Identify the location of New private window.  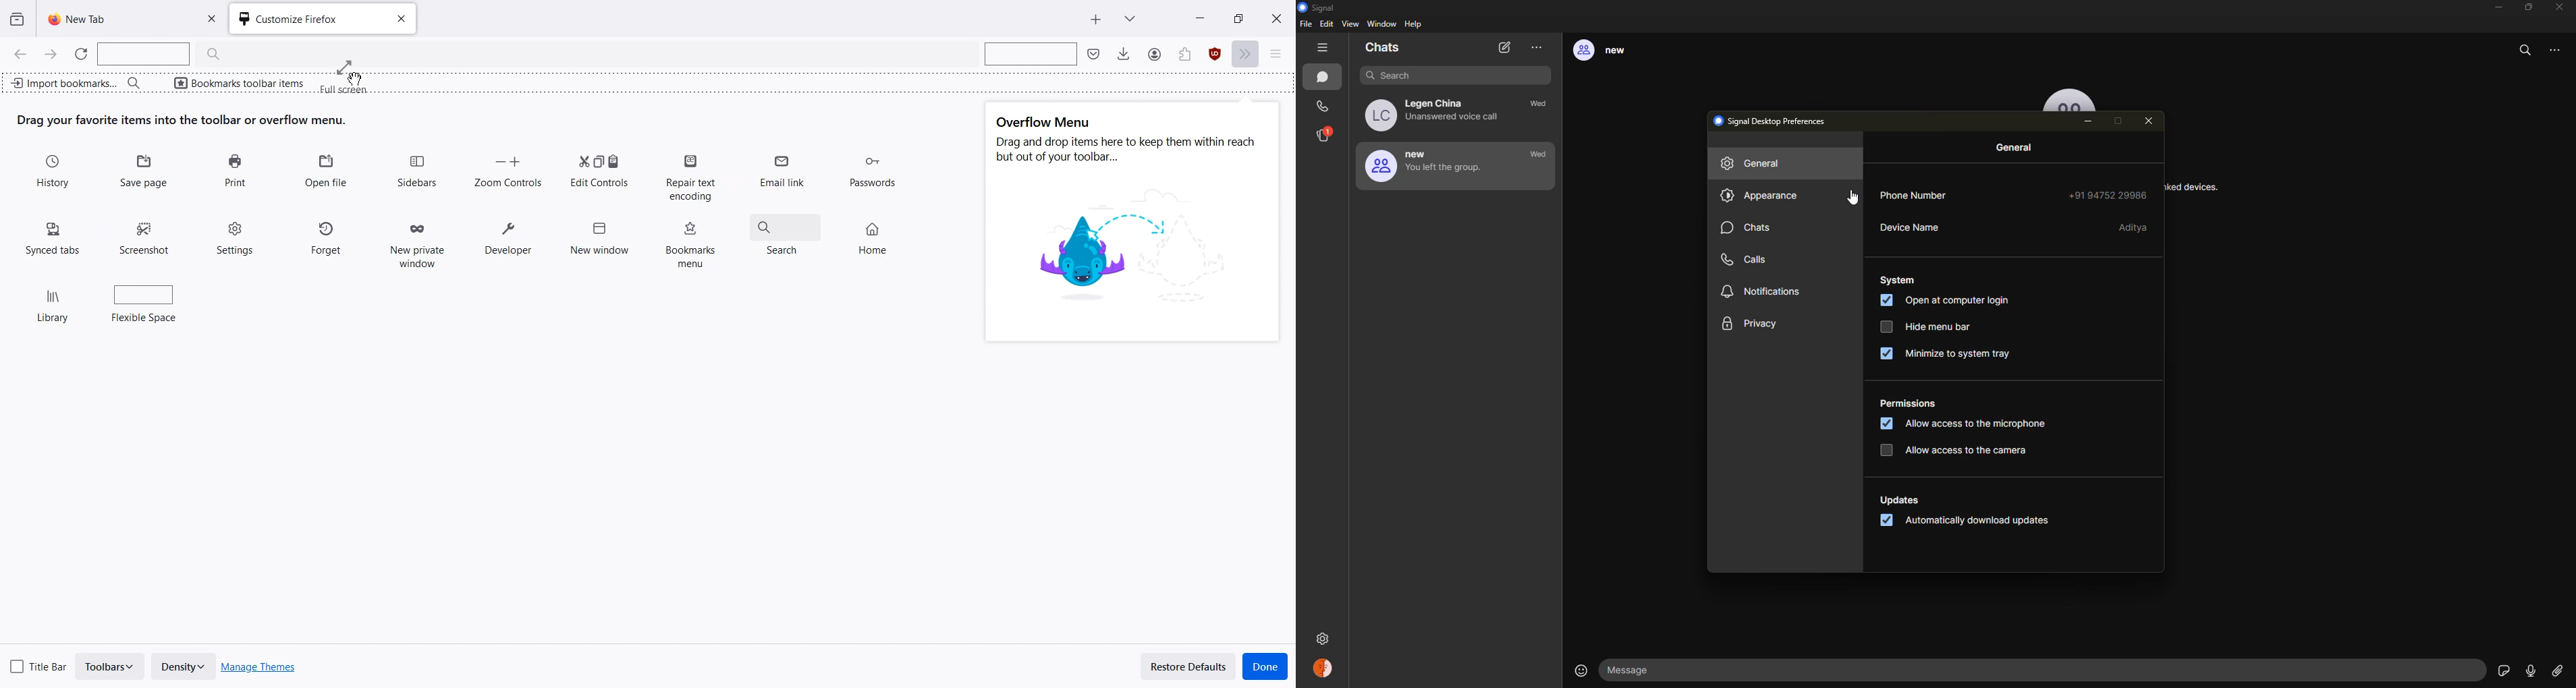
(416, 241).